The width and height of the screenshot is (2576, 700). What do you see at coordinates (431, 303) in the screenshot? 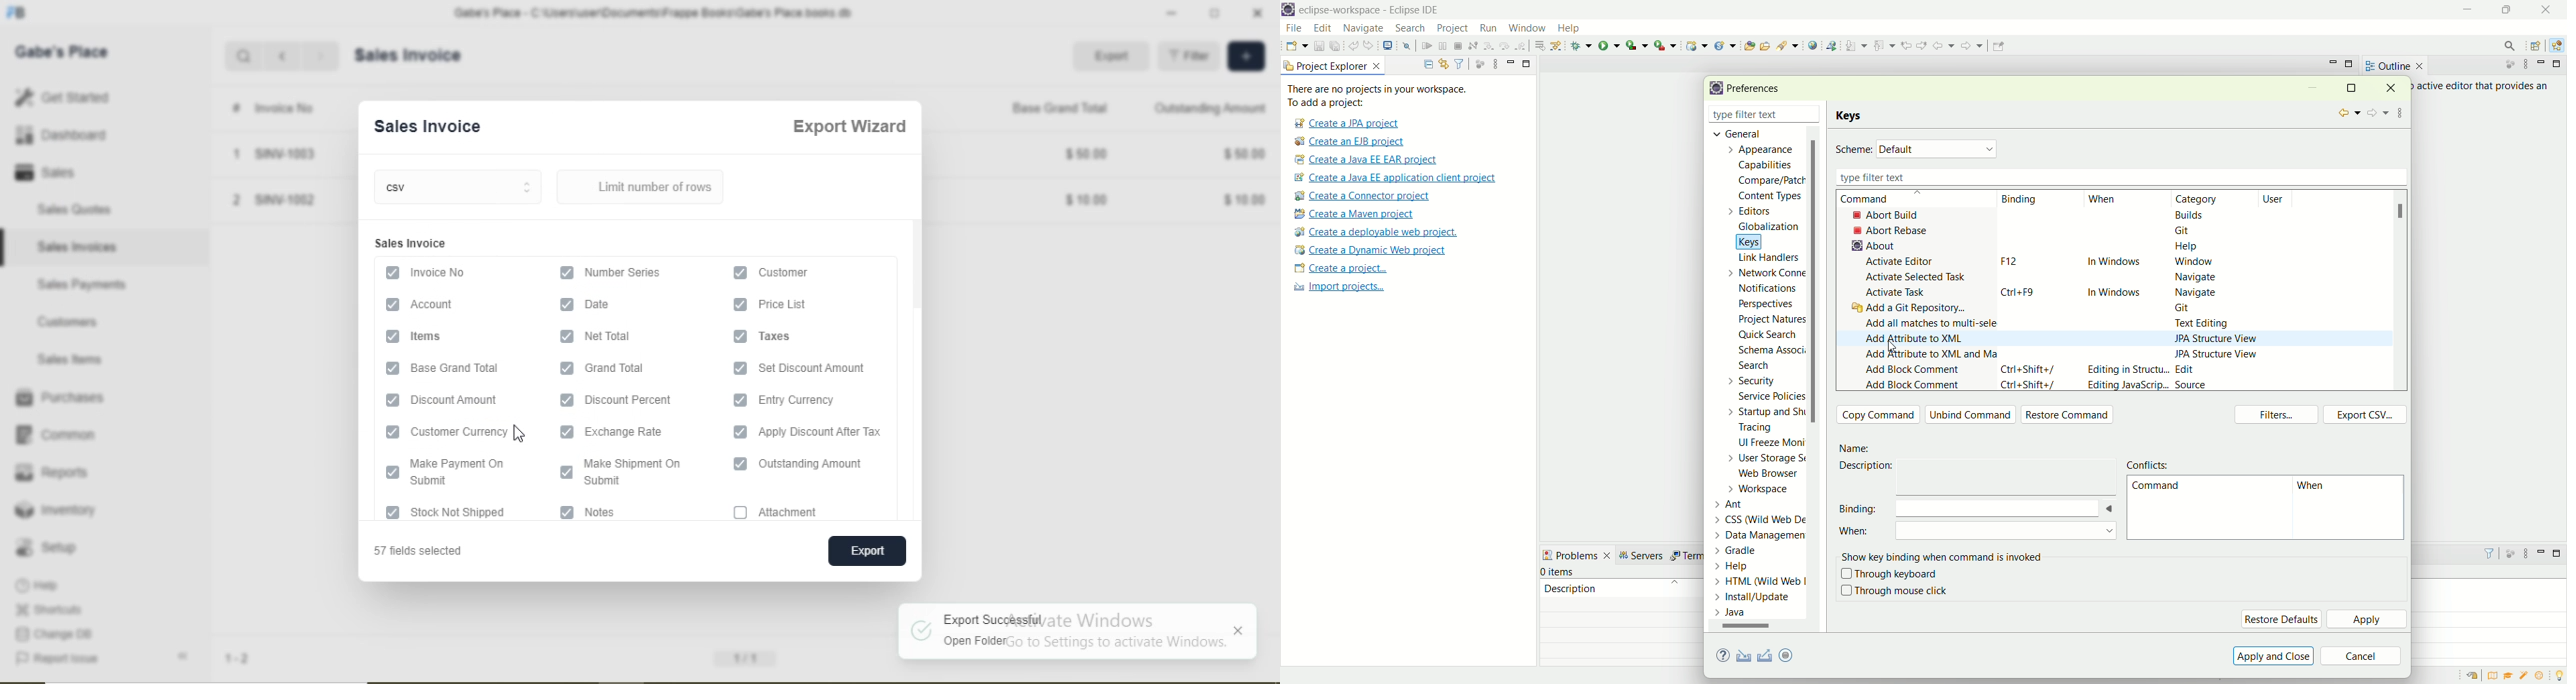
I see `Account` at bounding box center [431, 303].